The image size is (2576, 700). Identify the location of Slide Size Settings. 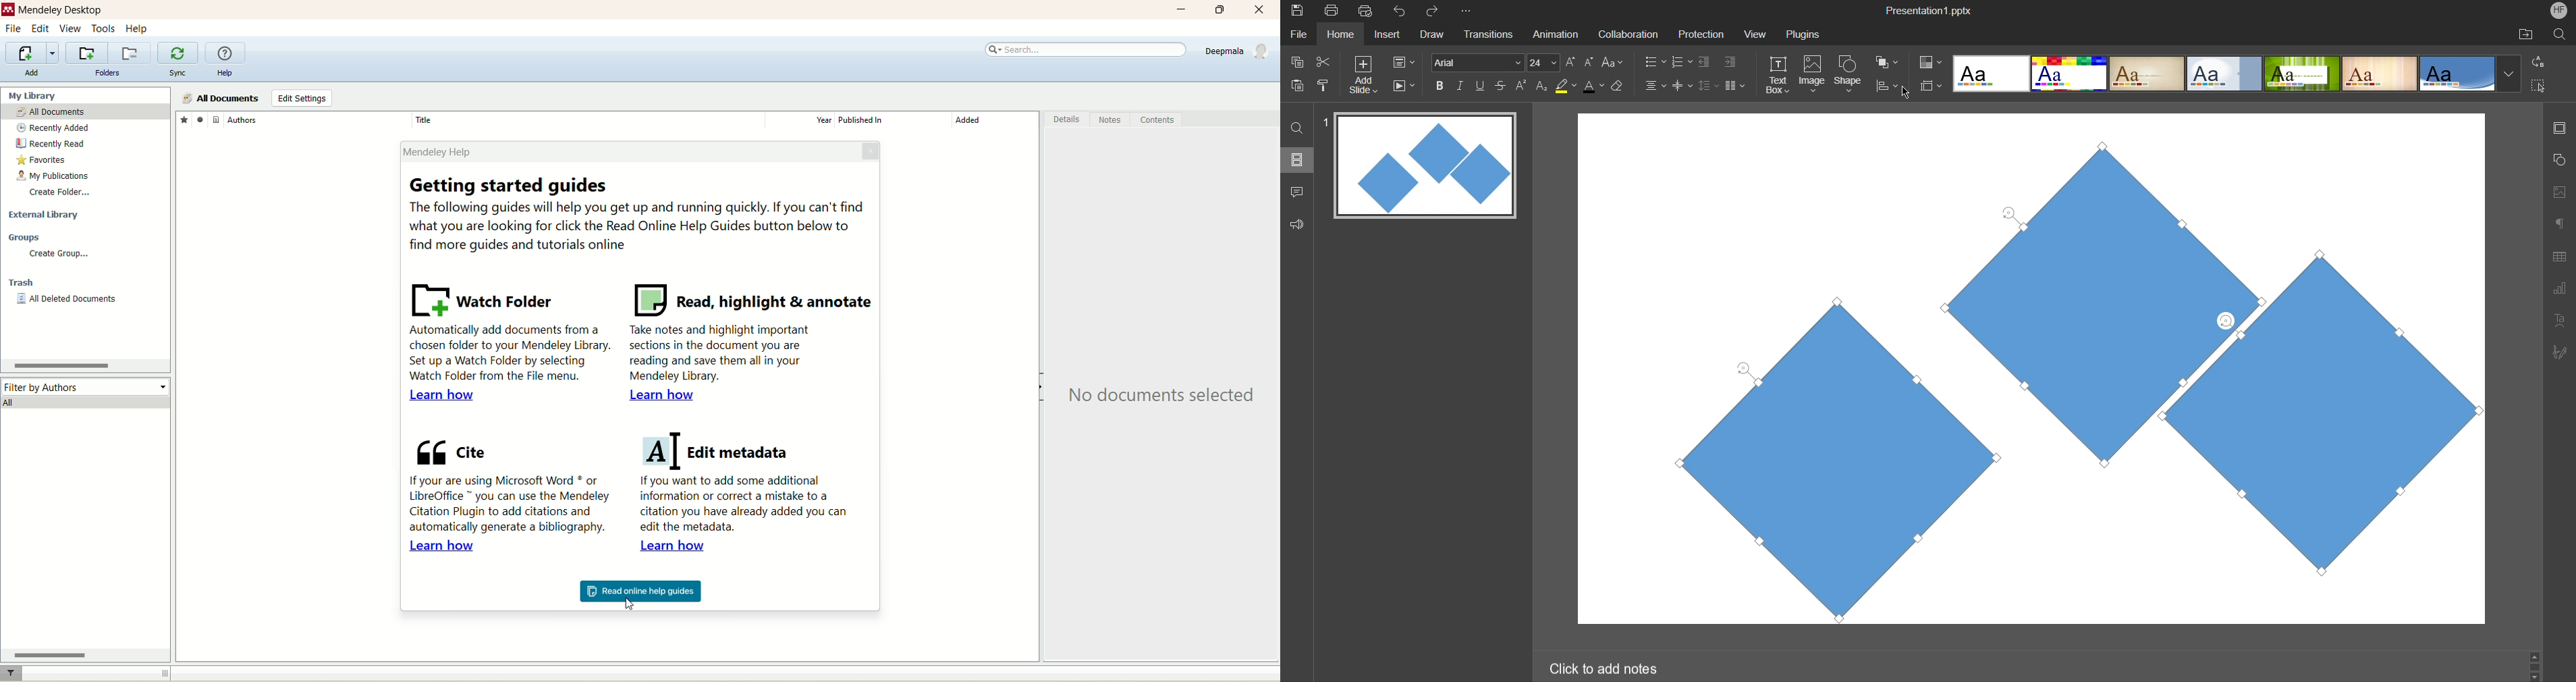
(1931, 85).